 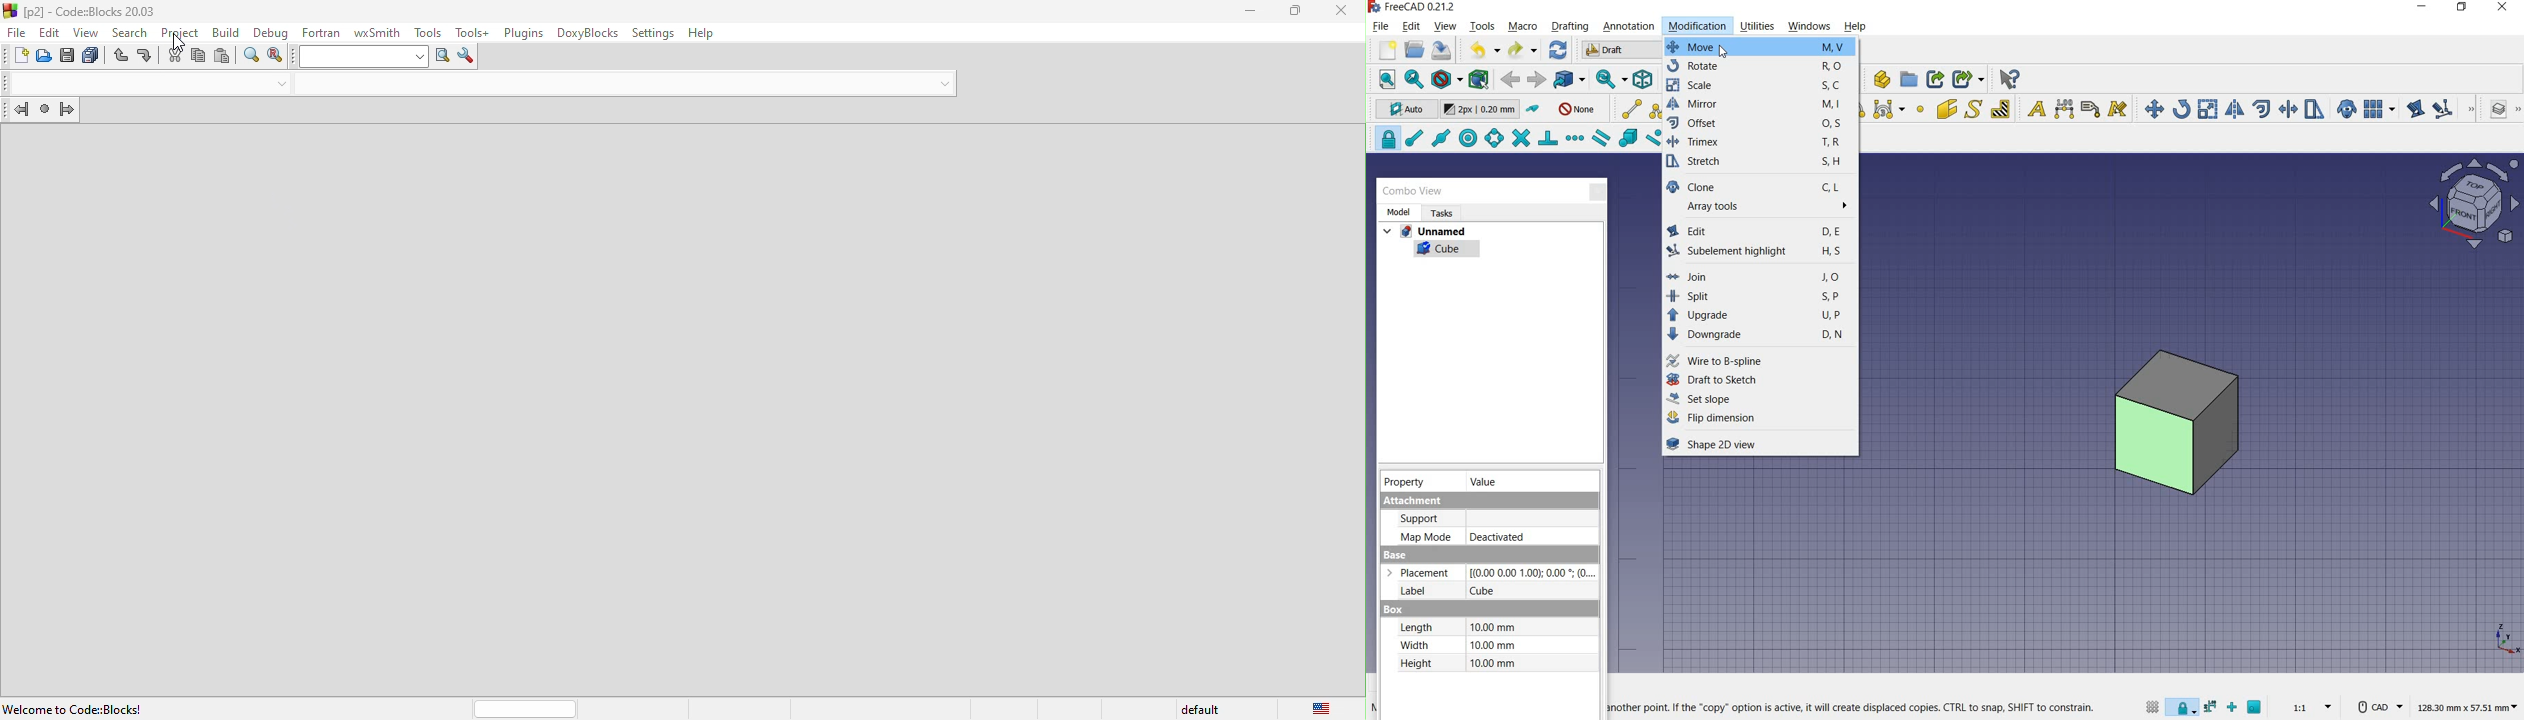 I want to click on undo, so click(x=122, y=58).